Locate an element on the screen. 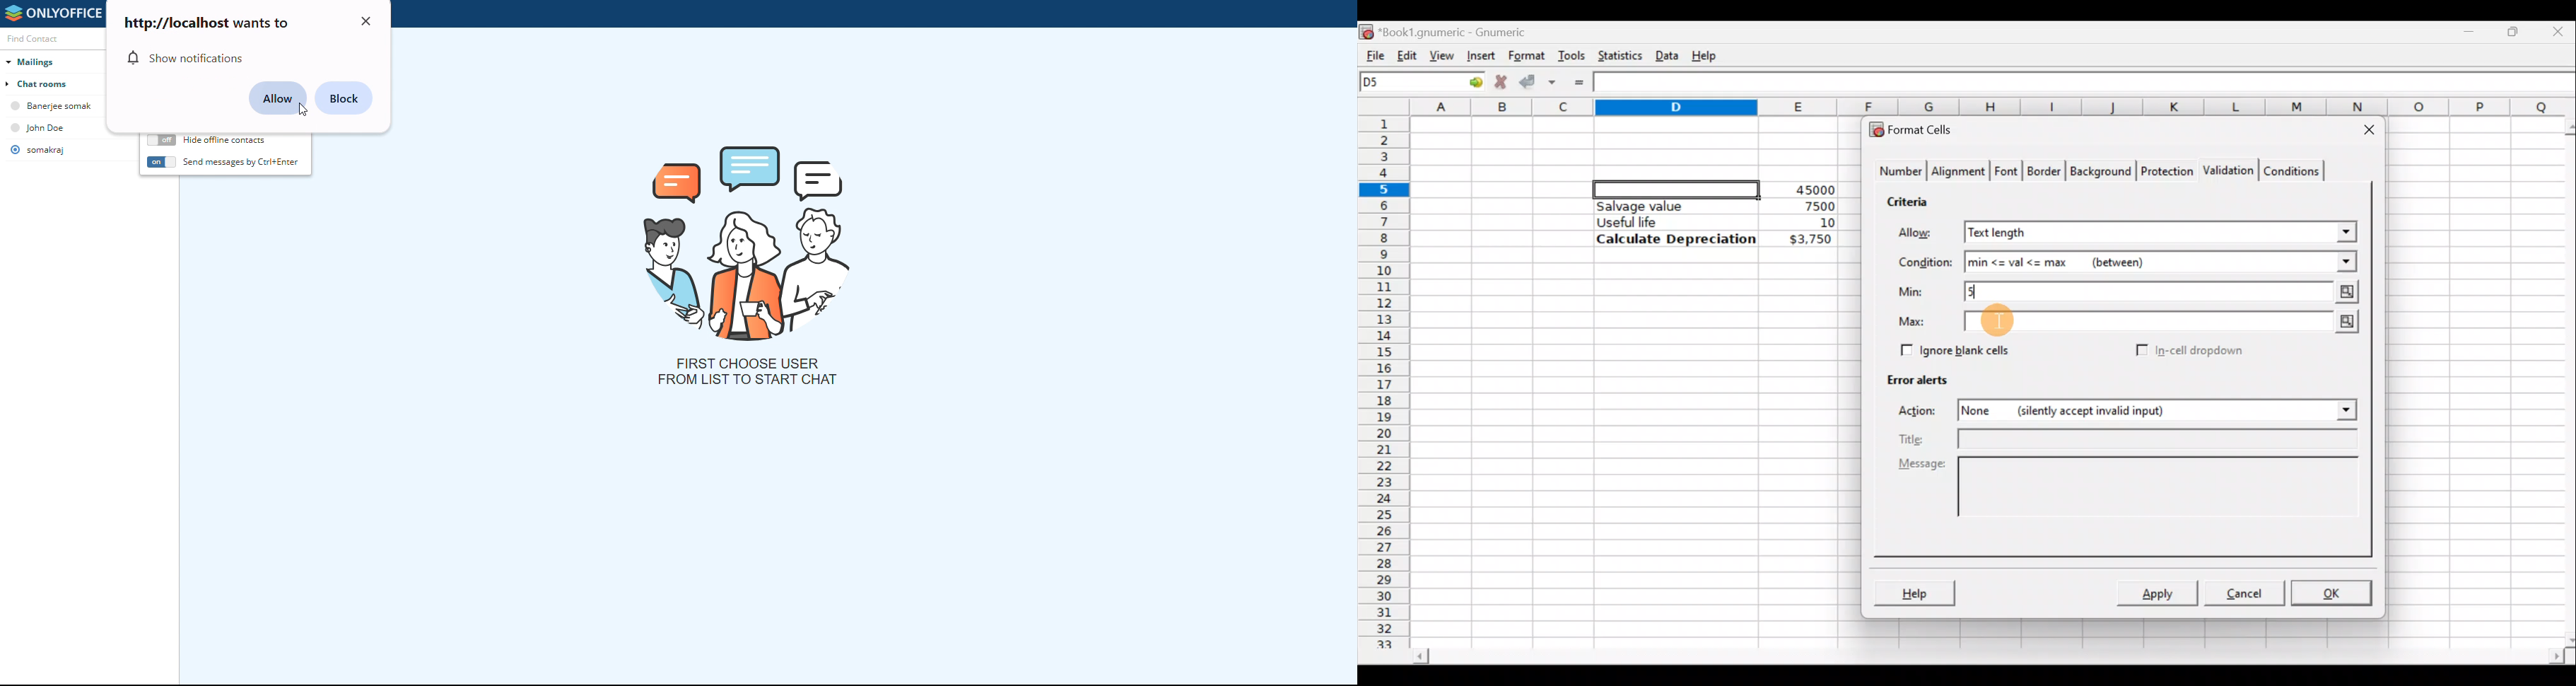 This screenshot has height=700, width=2576. Message is located at coordinates (2132, 501).